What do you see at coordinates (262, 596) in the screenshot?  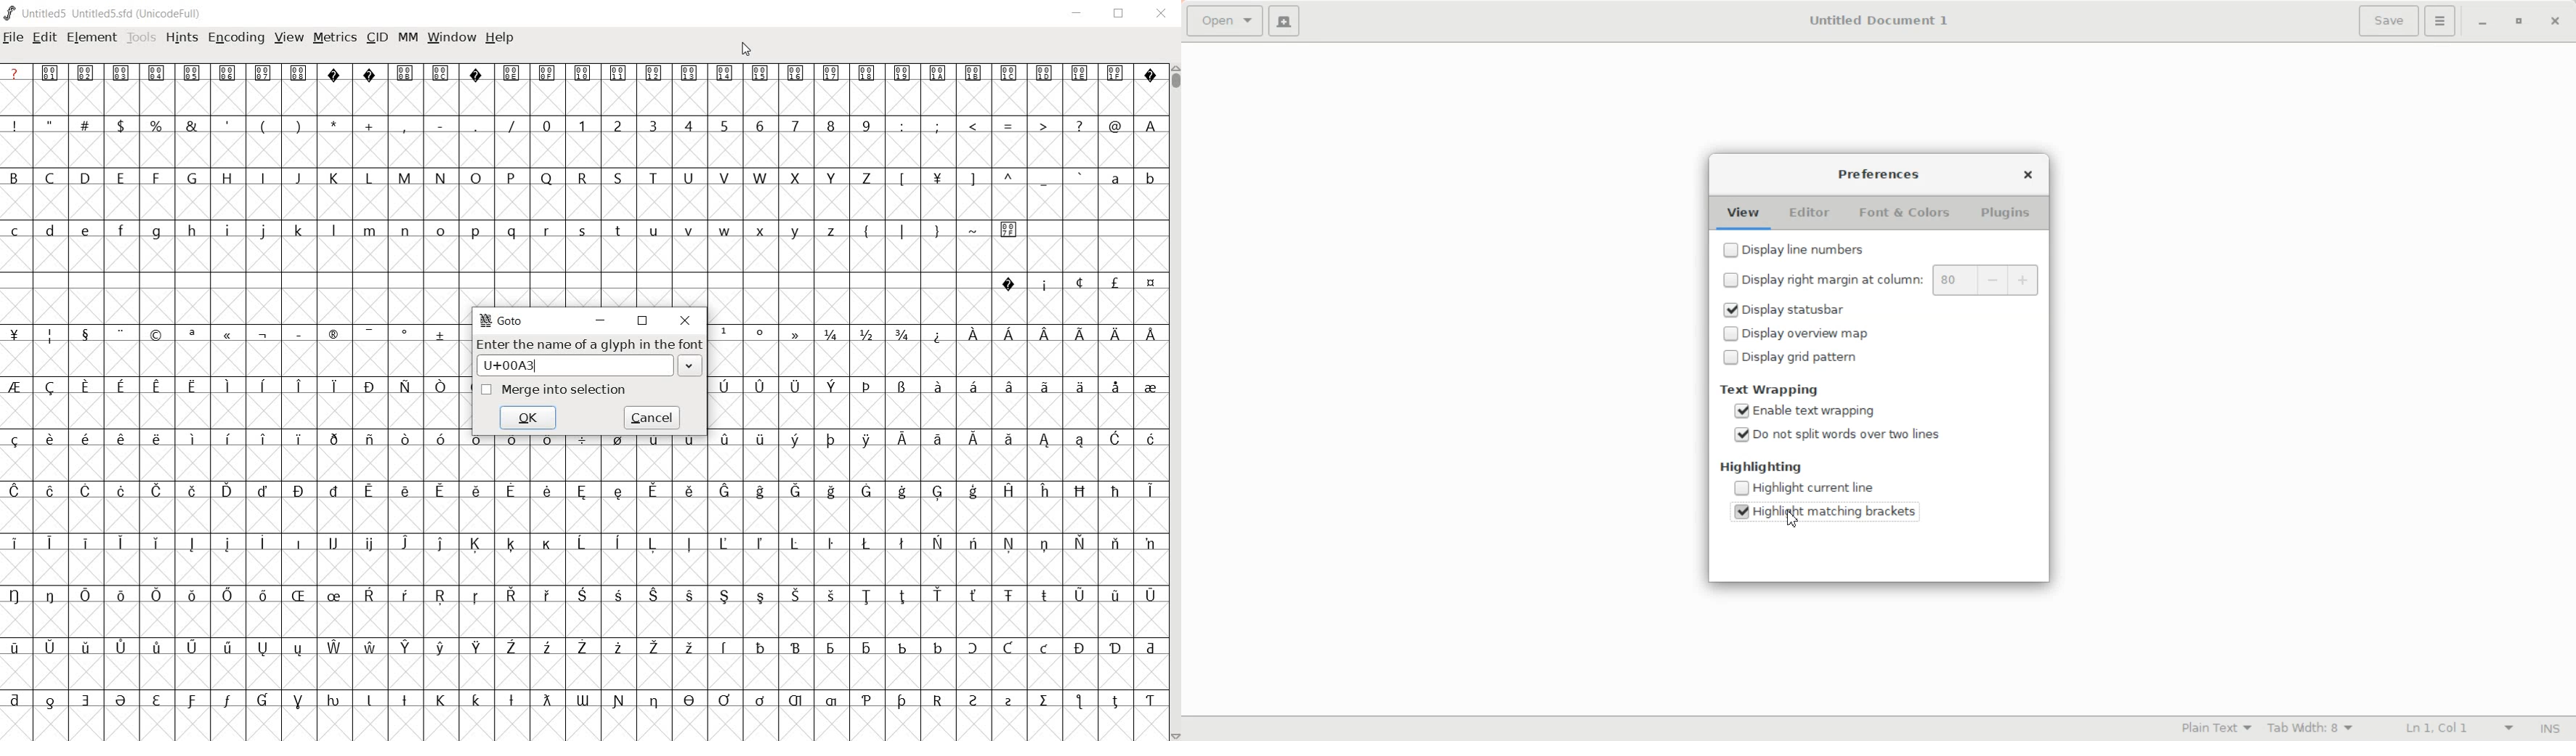 I see `Symbol` at bounding box center [262, 596].